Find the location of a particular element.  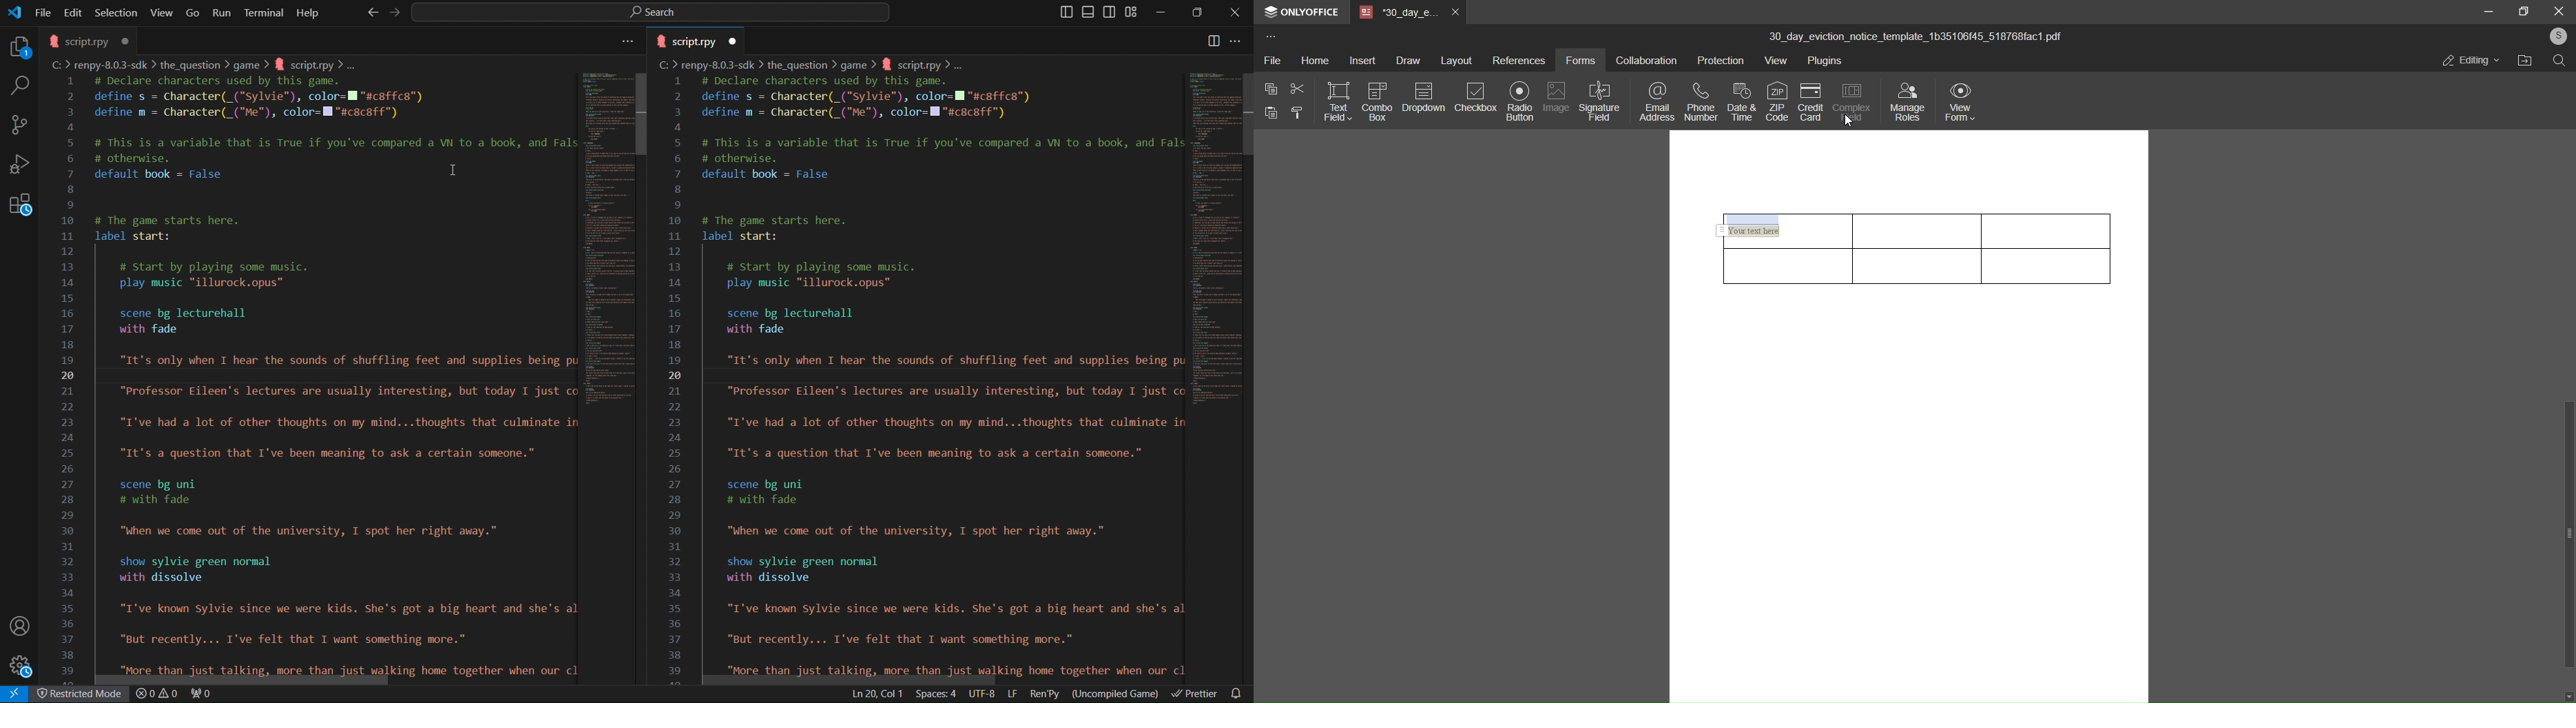

insert is located at coordinates (1362, 61).